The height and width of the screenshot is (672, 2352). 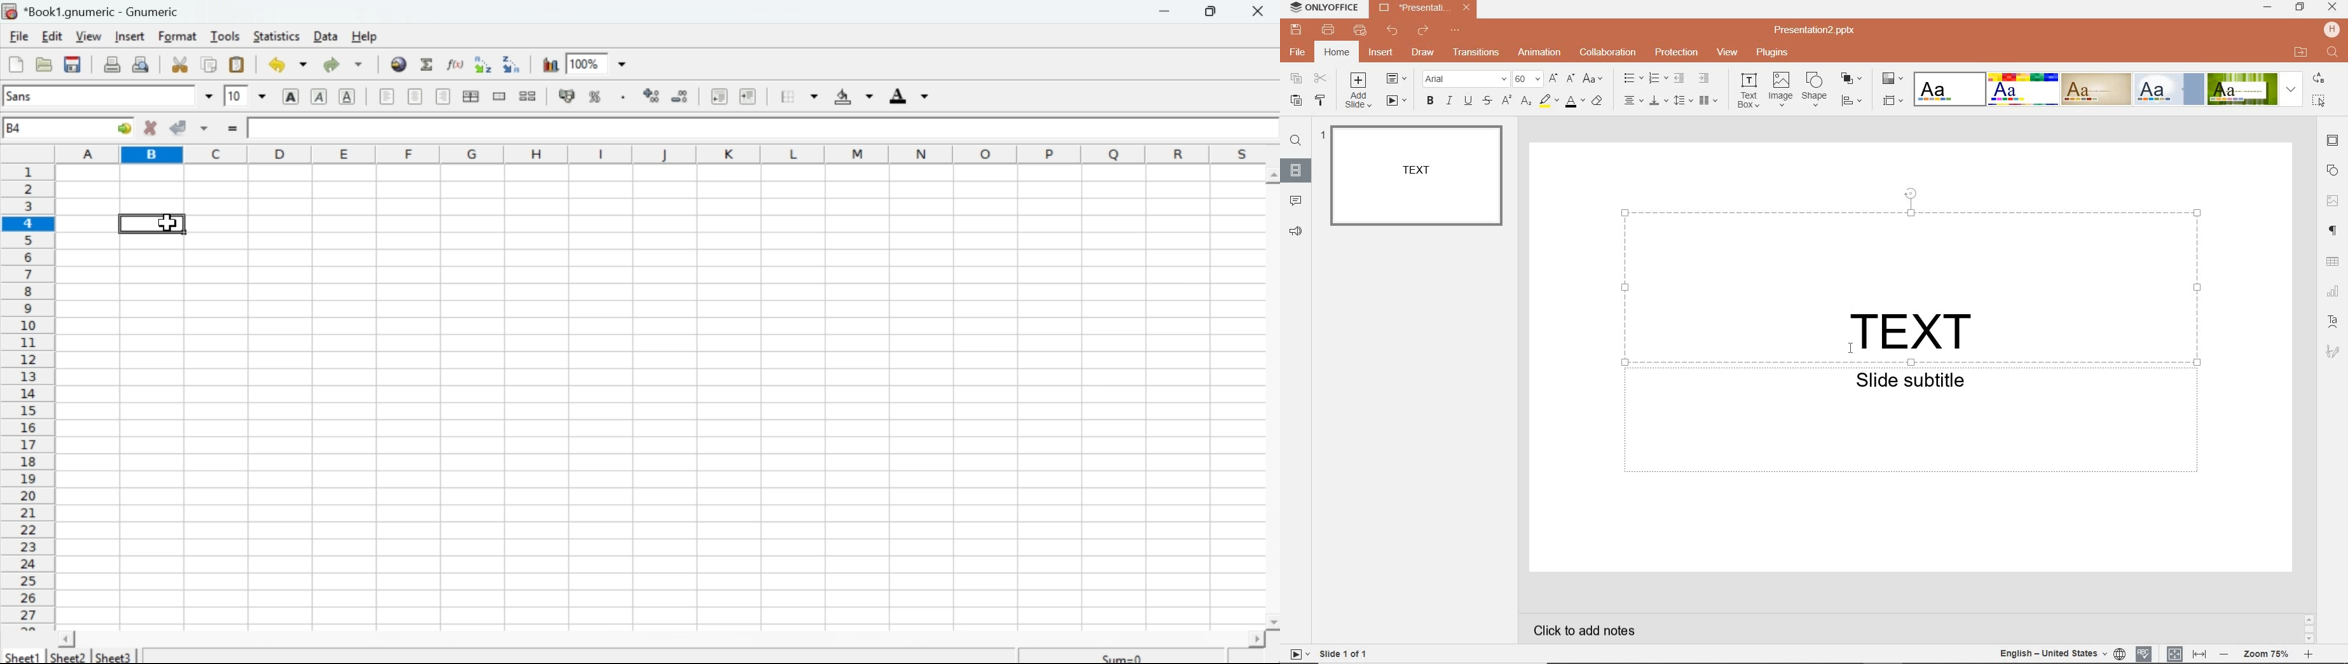 I want to click on SLIDE 1 OF 1, so click(x=1344, y=653).